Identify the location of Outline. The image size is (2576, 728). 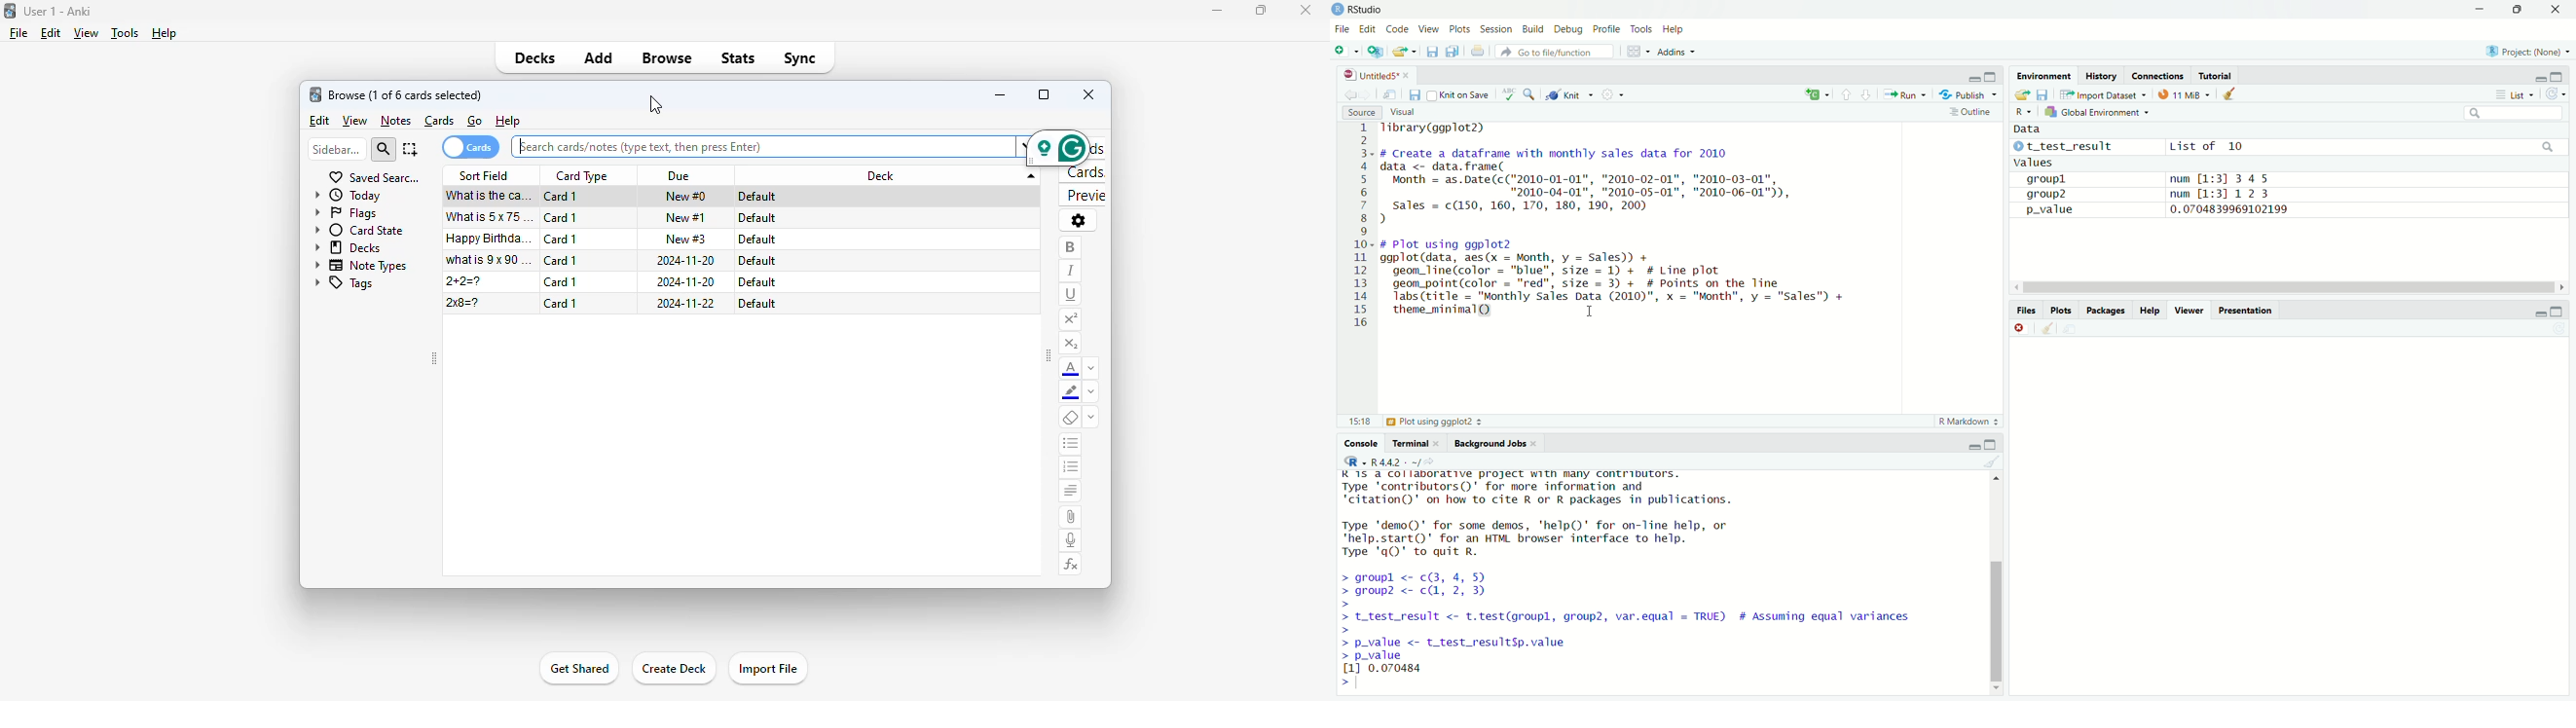
(1971, 112).